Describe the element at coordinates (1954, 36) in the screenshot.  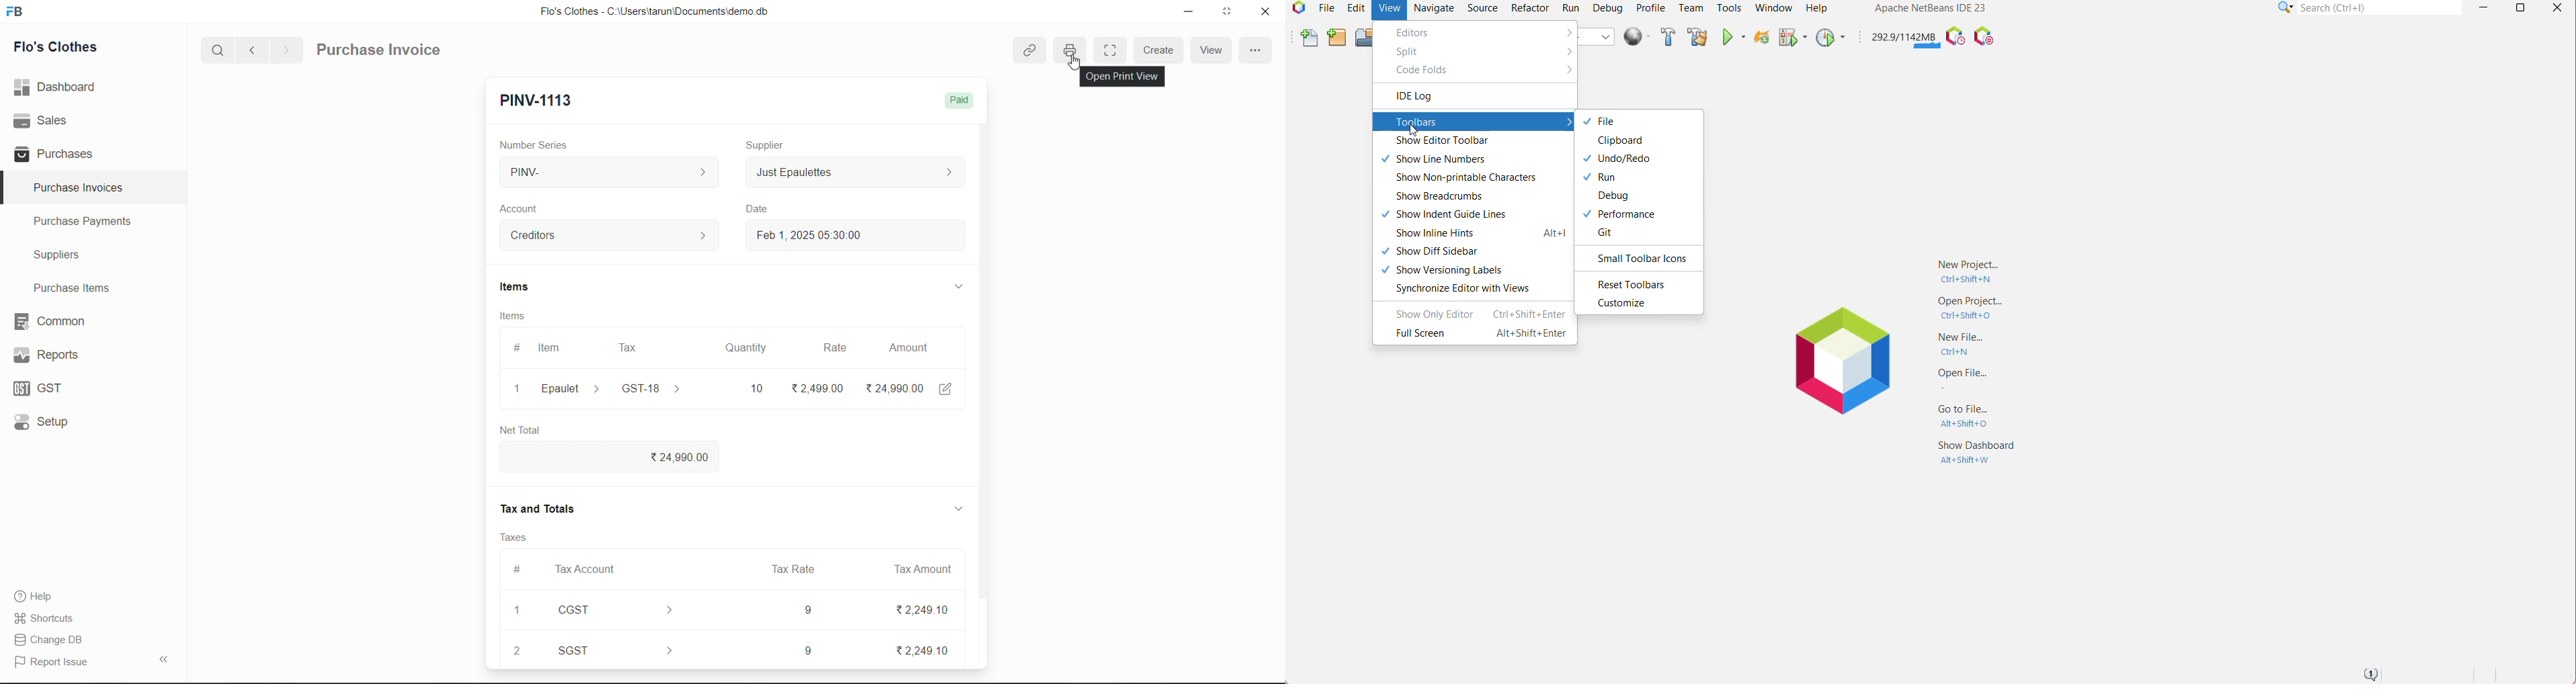
I see `Profile the IDE` at that location.